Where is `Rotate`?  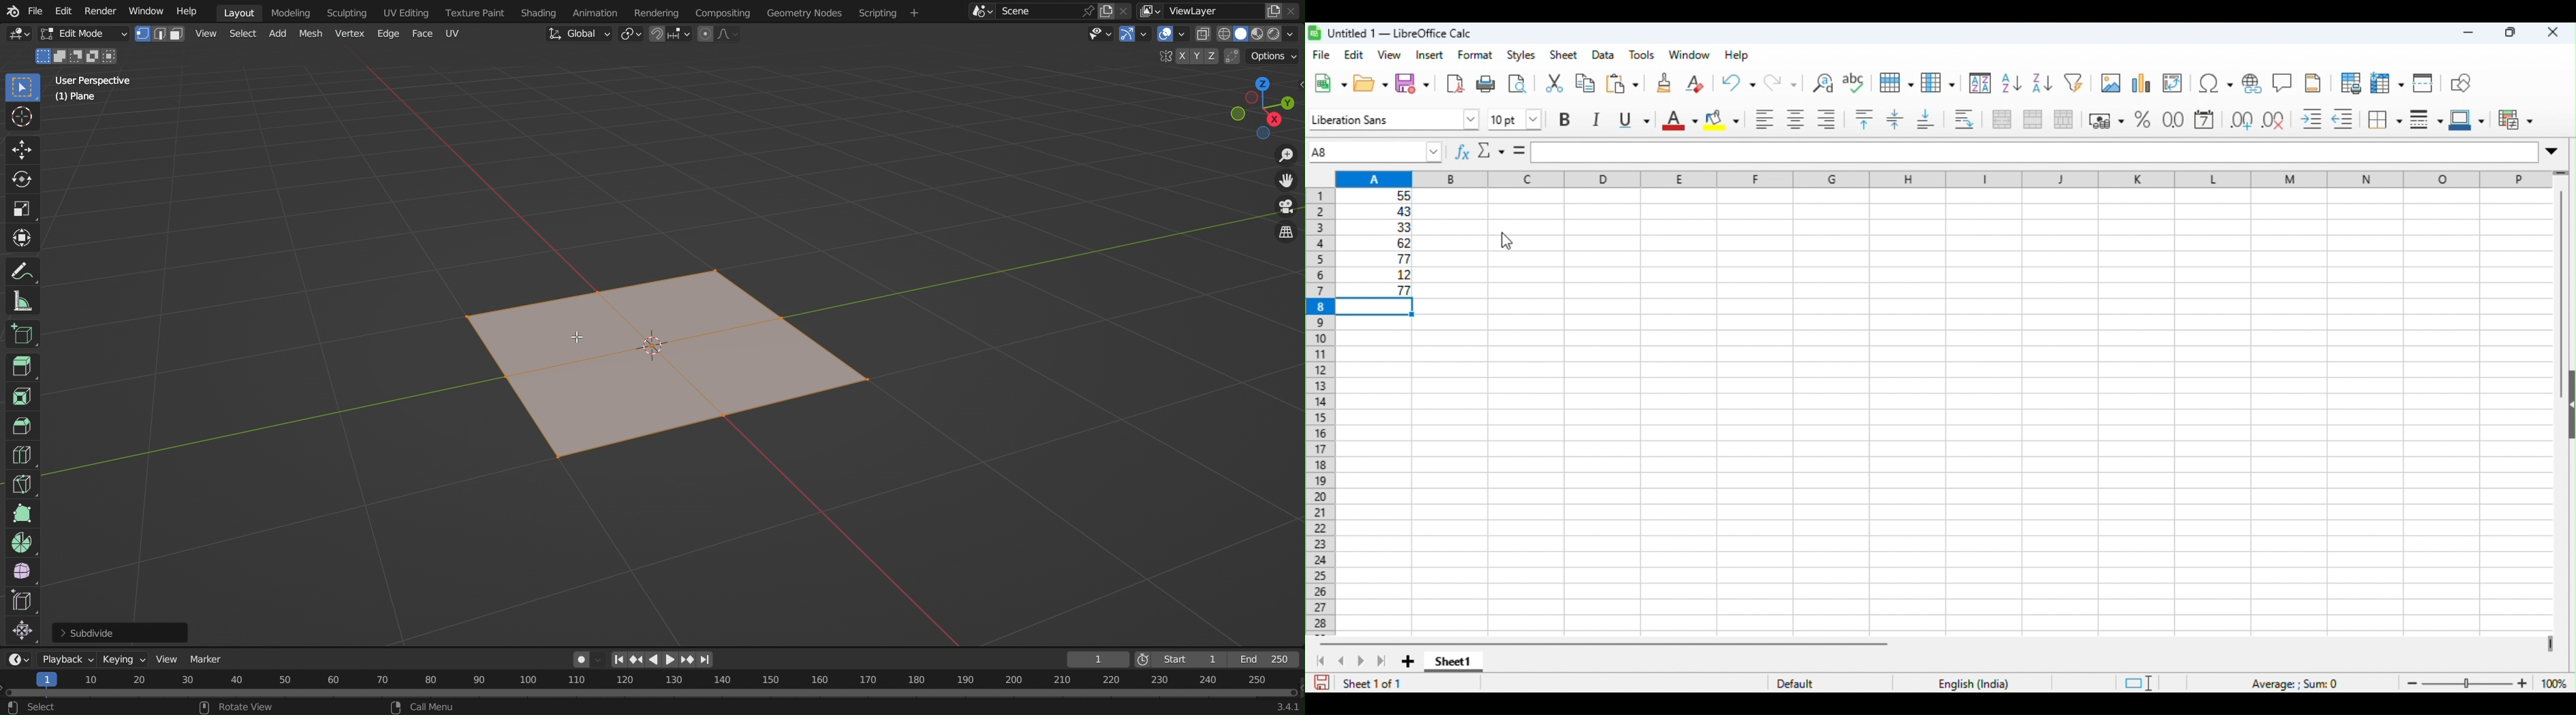
Rotate is located at coordinates (24, 178).